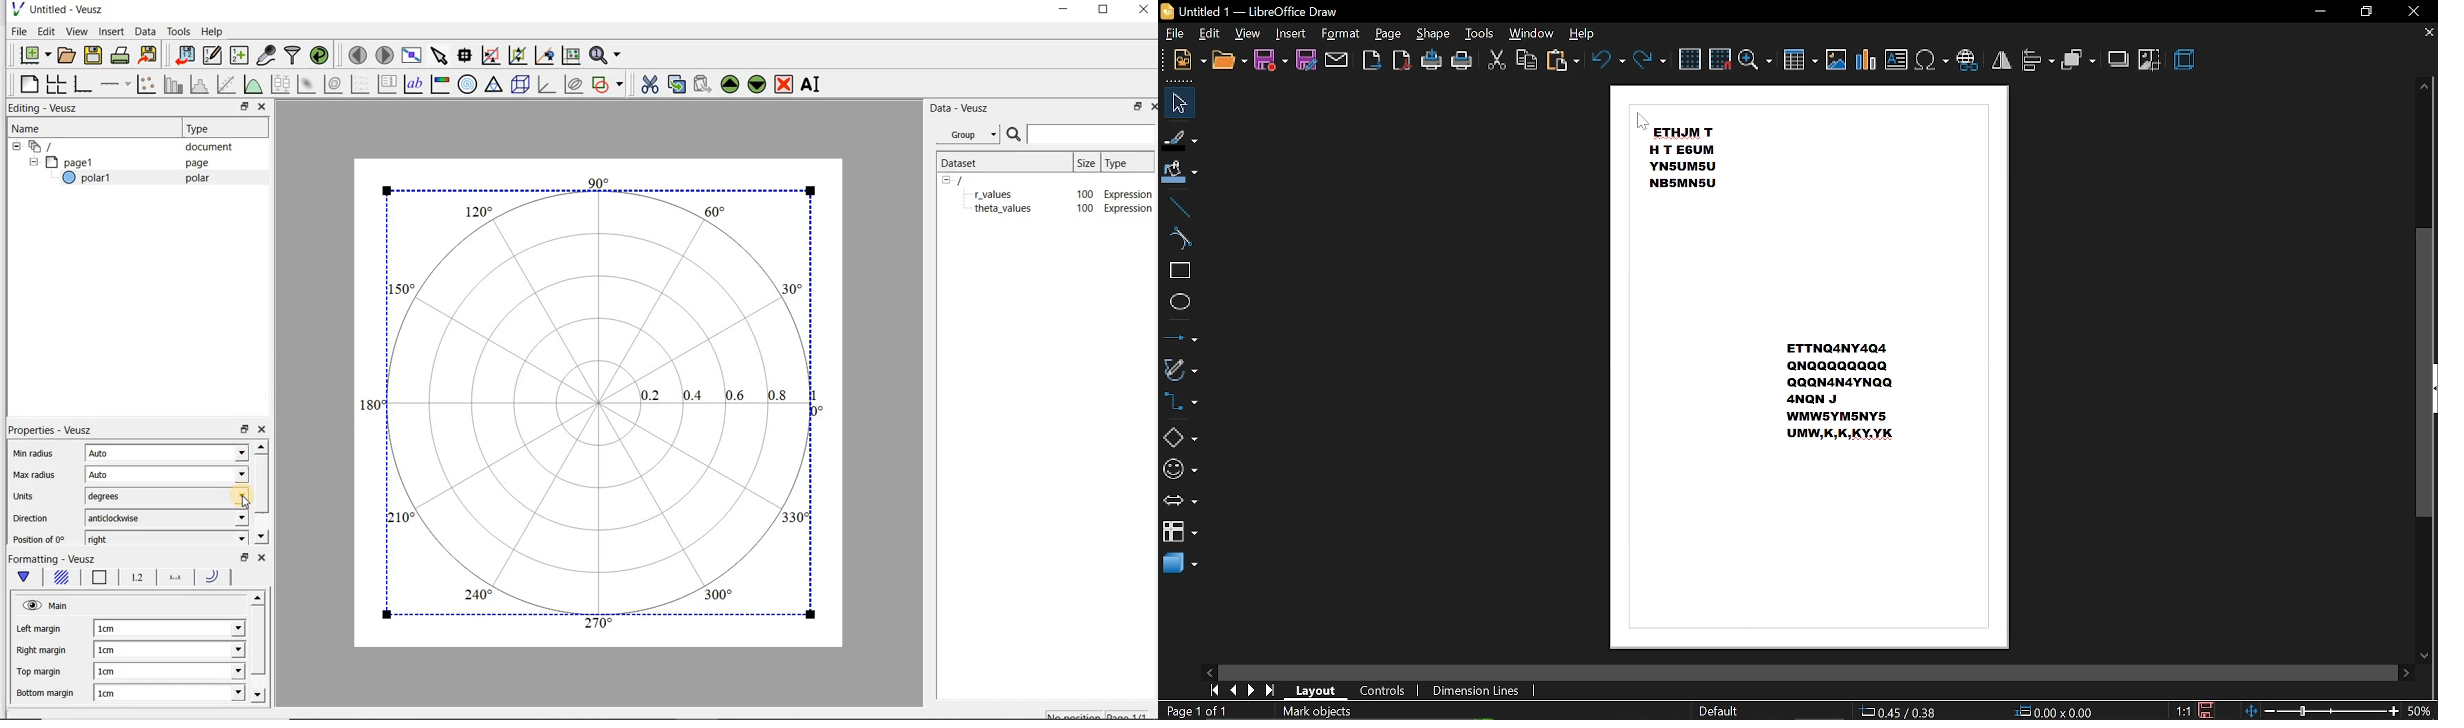 This screenshot has height=728, width=2464. Describe the element at coordinates (2080, 60) in the screenshot. I see `arrange` at that location.